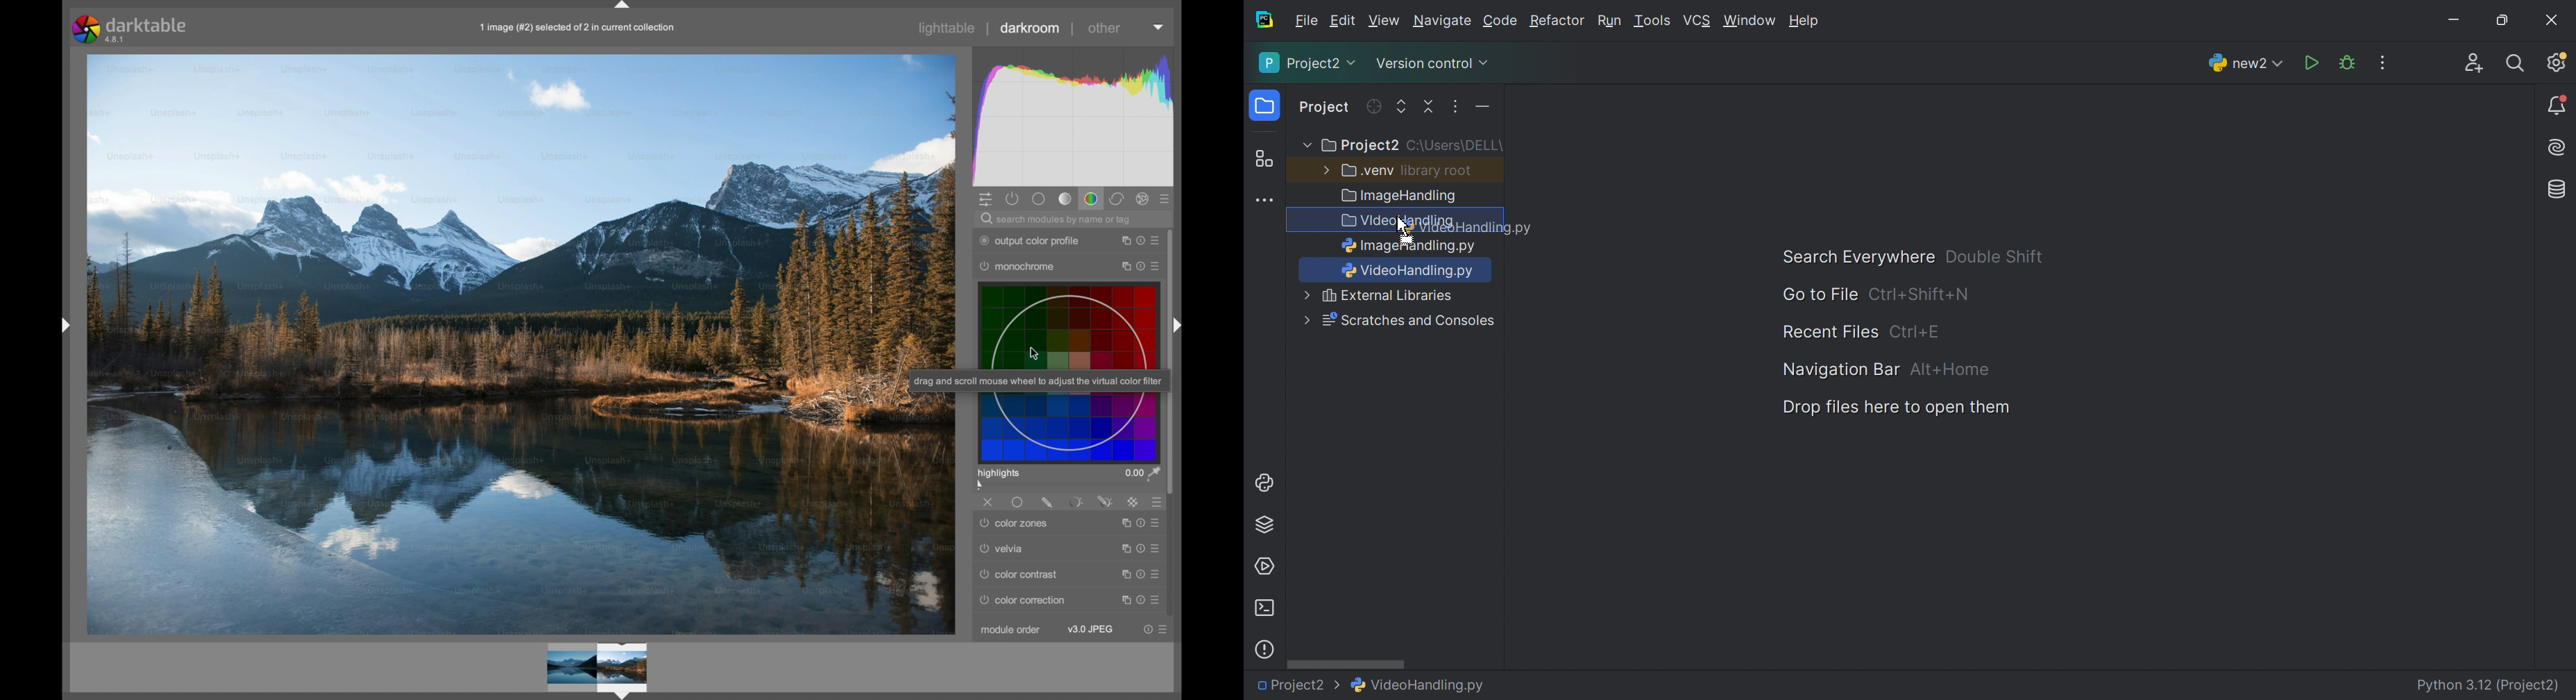 This screenshot has height=700, width=2576. I want to click on tone, so click(1065, 198).